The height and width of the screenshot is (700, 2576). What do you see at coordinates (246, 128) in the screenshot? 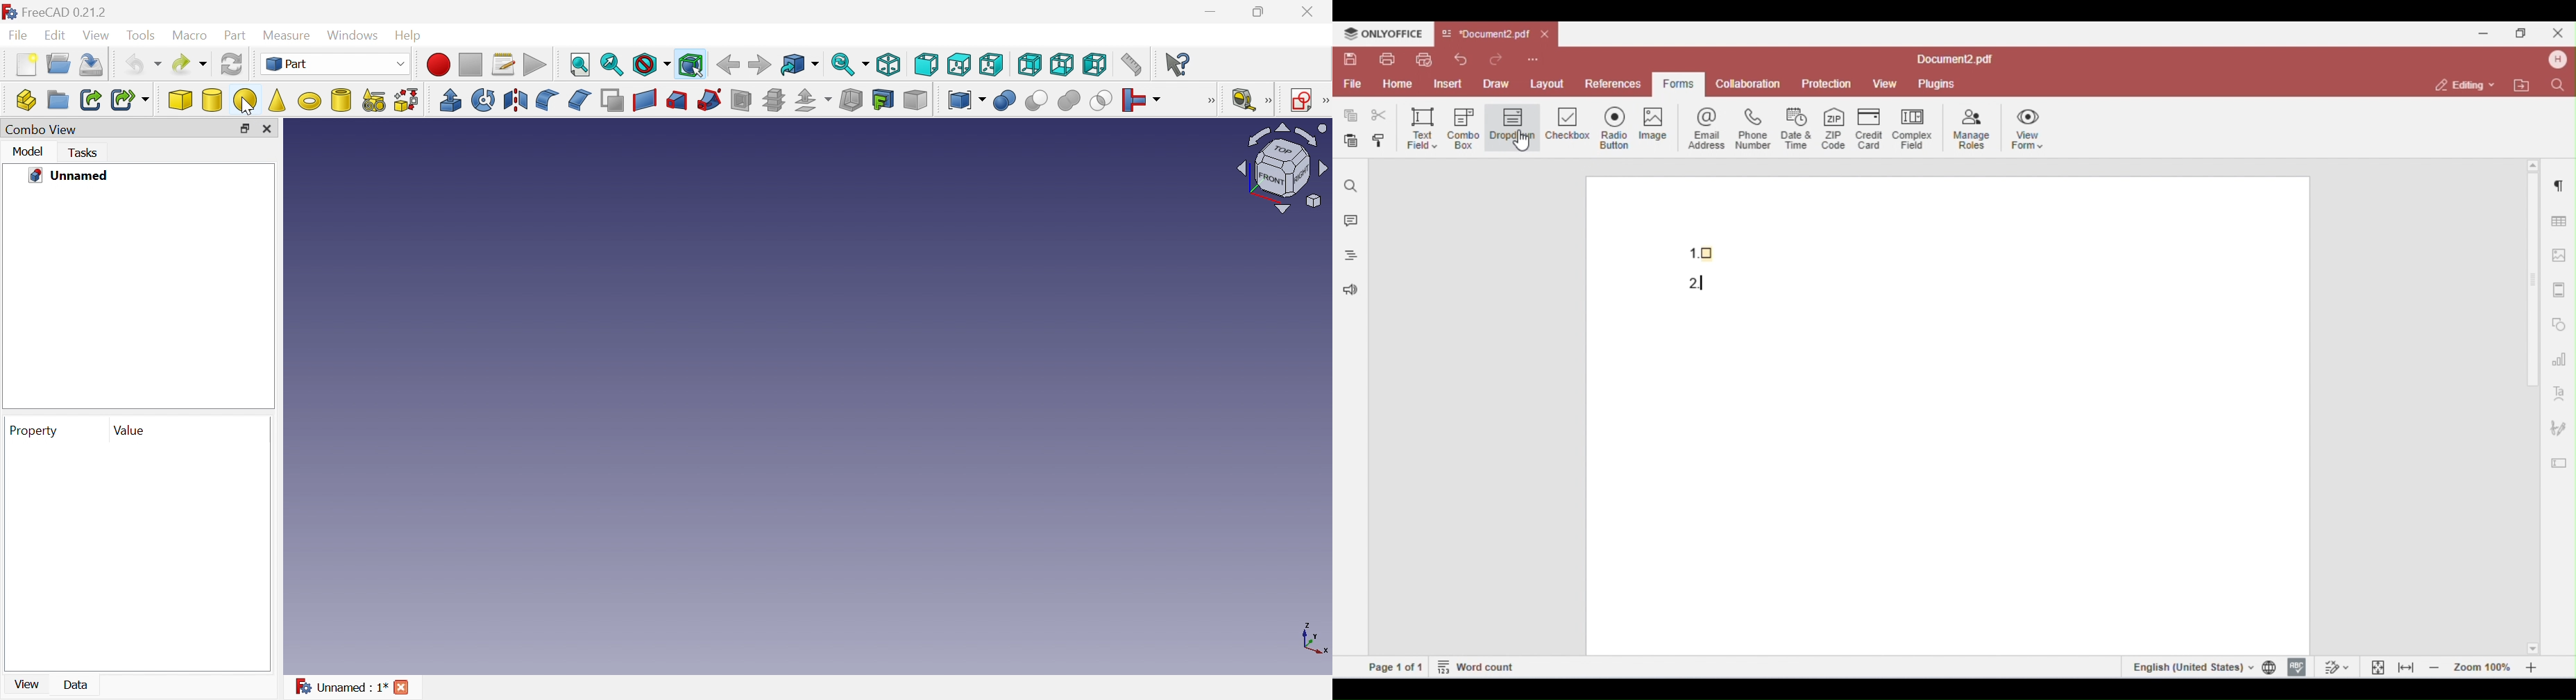
I see `Restore down` at bounding box center [246, 128].